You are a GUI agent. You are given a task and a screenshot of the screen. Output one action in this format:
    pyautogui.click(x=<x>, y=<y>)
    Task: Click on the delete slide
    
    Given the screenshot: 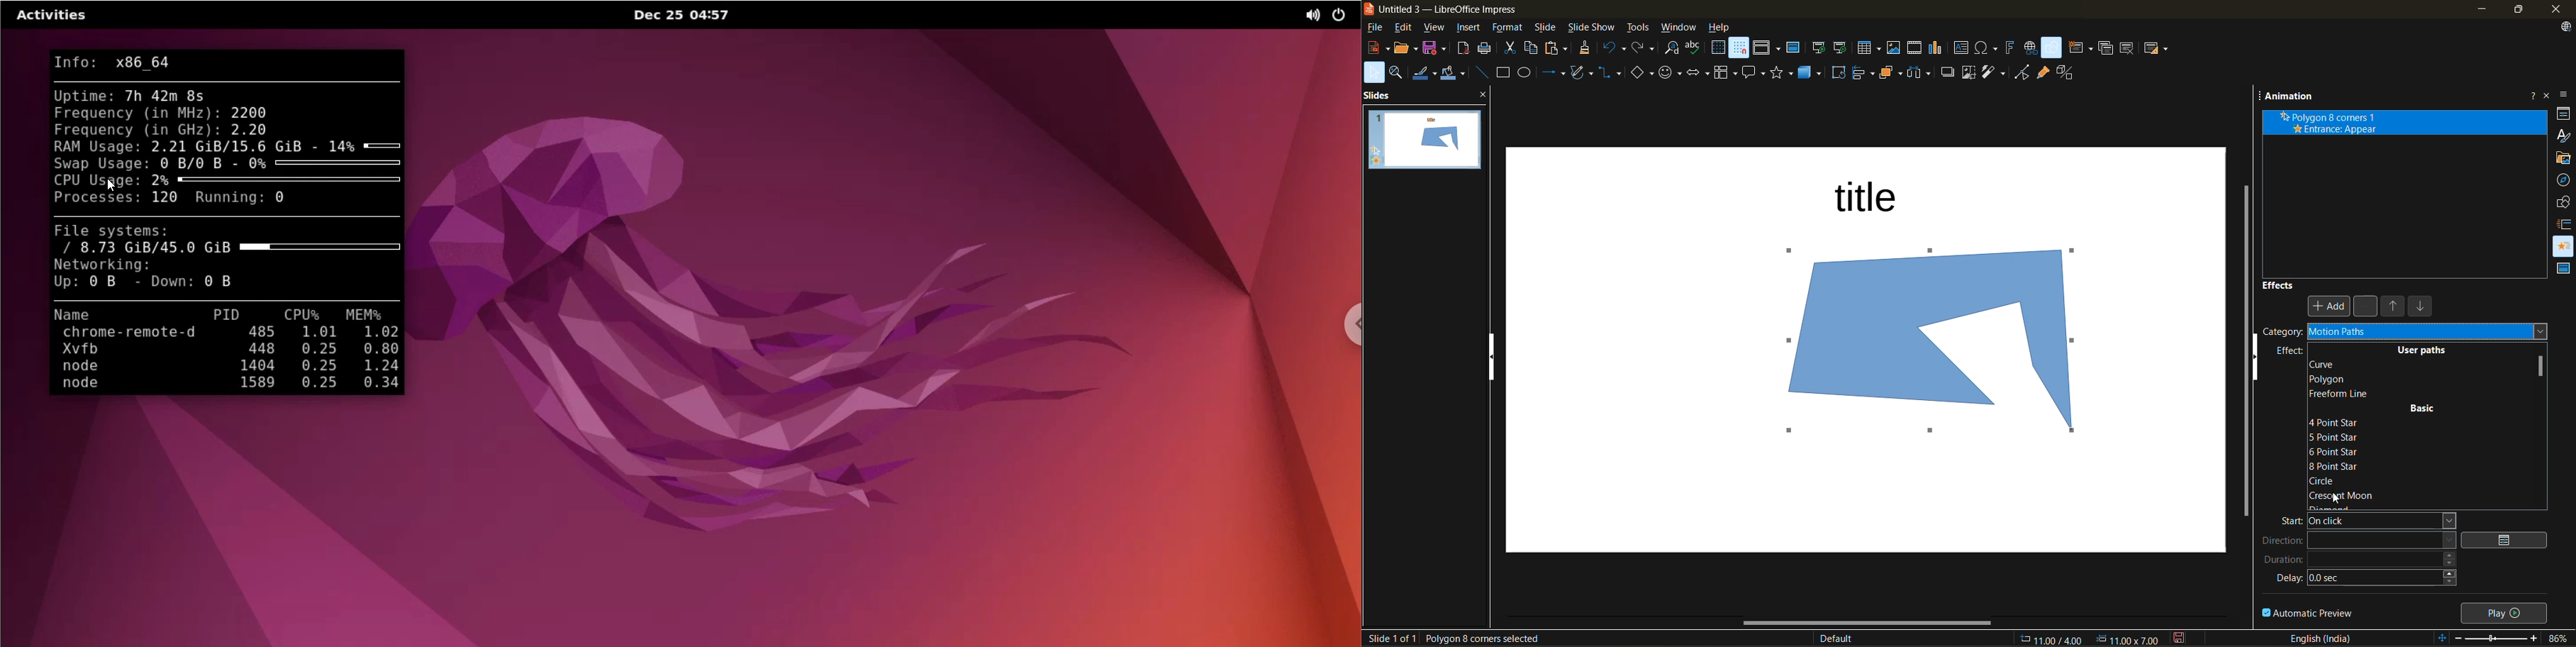 What is the action you would take?
    pyautogui.click(x=2128, y=51)
    